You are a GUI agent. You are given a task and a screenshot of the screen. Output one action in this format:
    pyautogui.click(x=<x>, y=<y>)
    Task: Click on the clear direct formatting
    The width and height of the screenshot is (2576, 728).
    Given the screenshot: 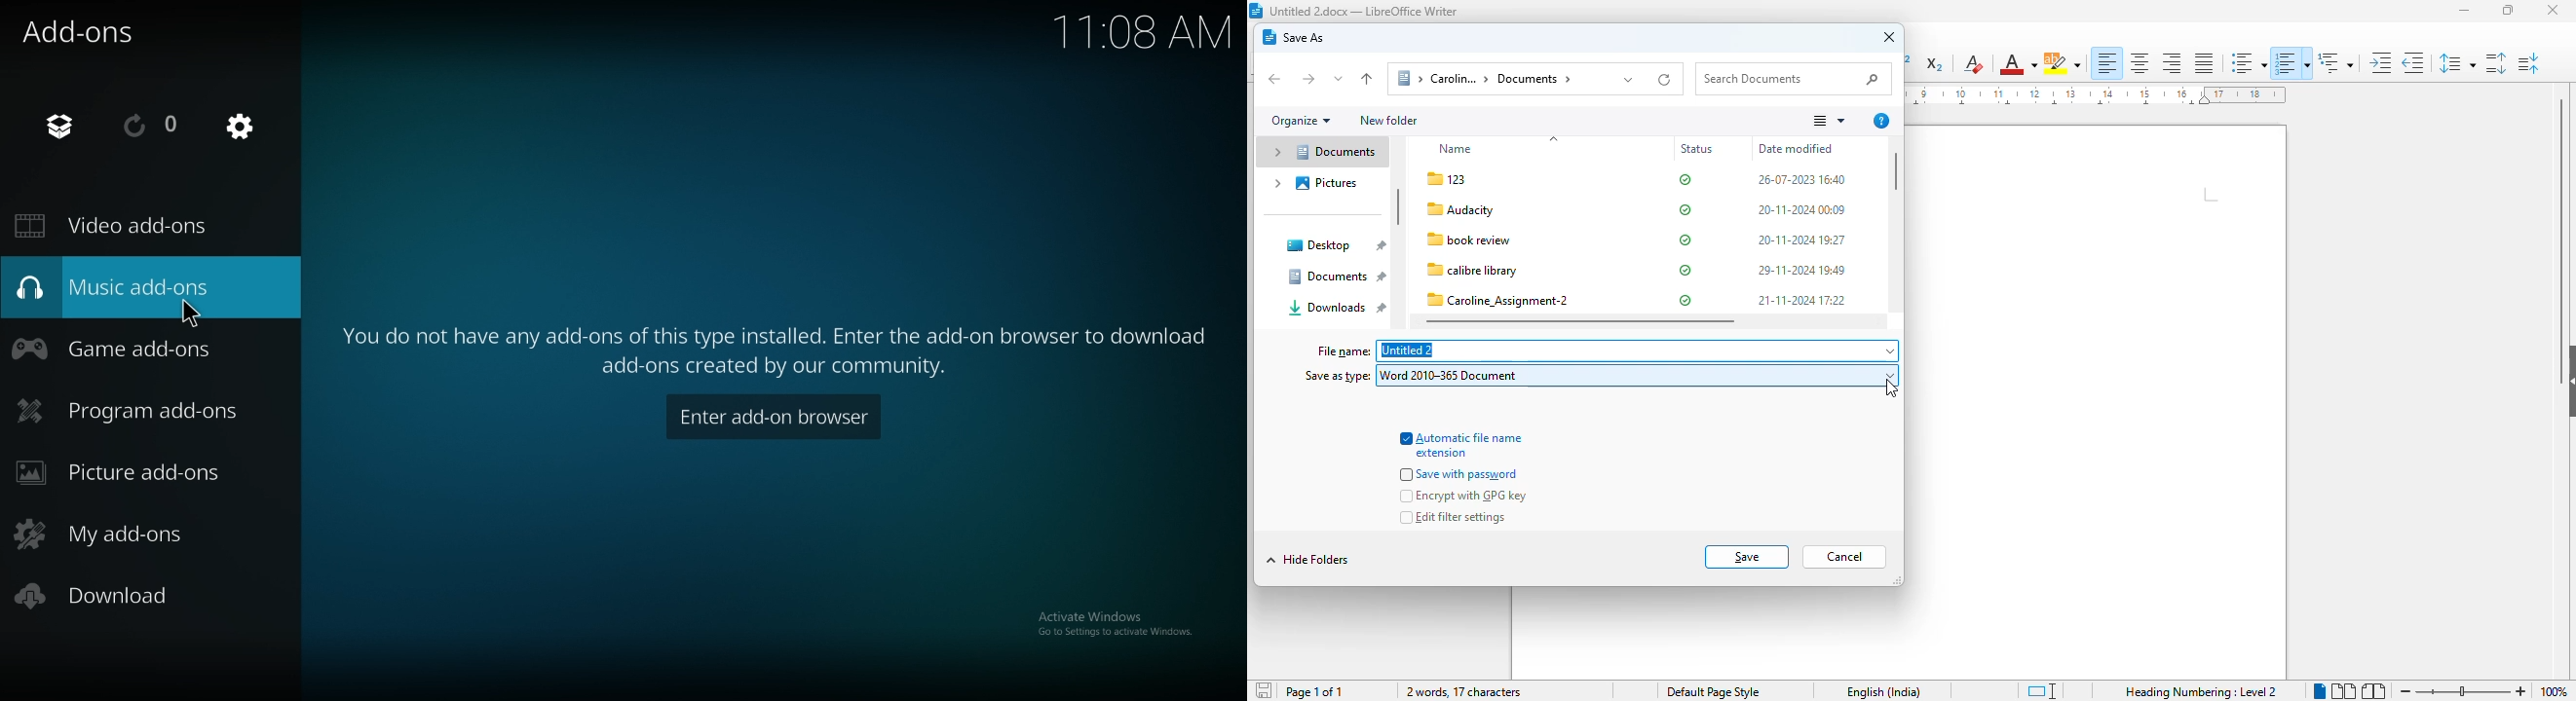 What is the action you would take?
    pyautogui.click(x=1973, y=64)
    